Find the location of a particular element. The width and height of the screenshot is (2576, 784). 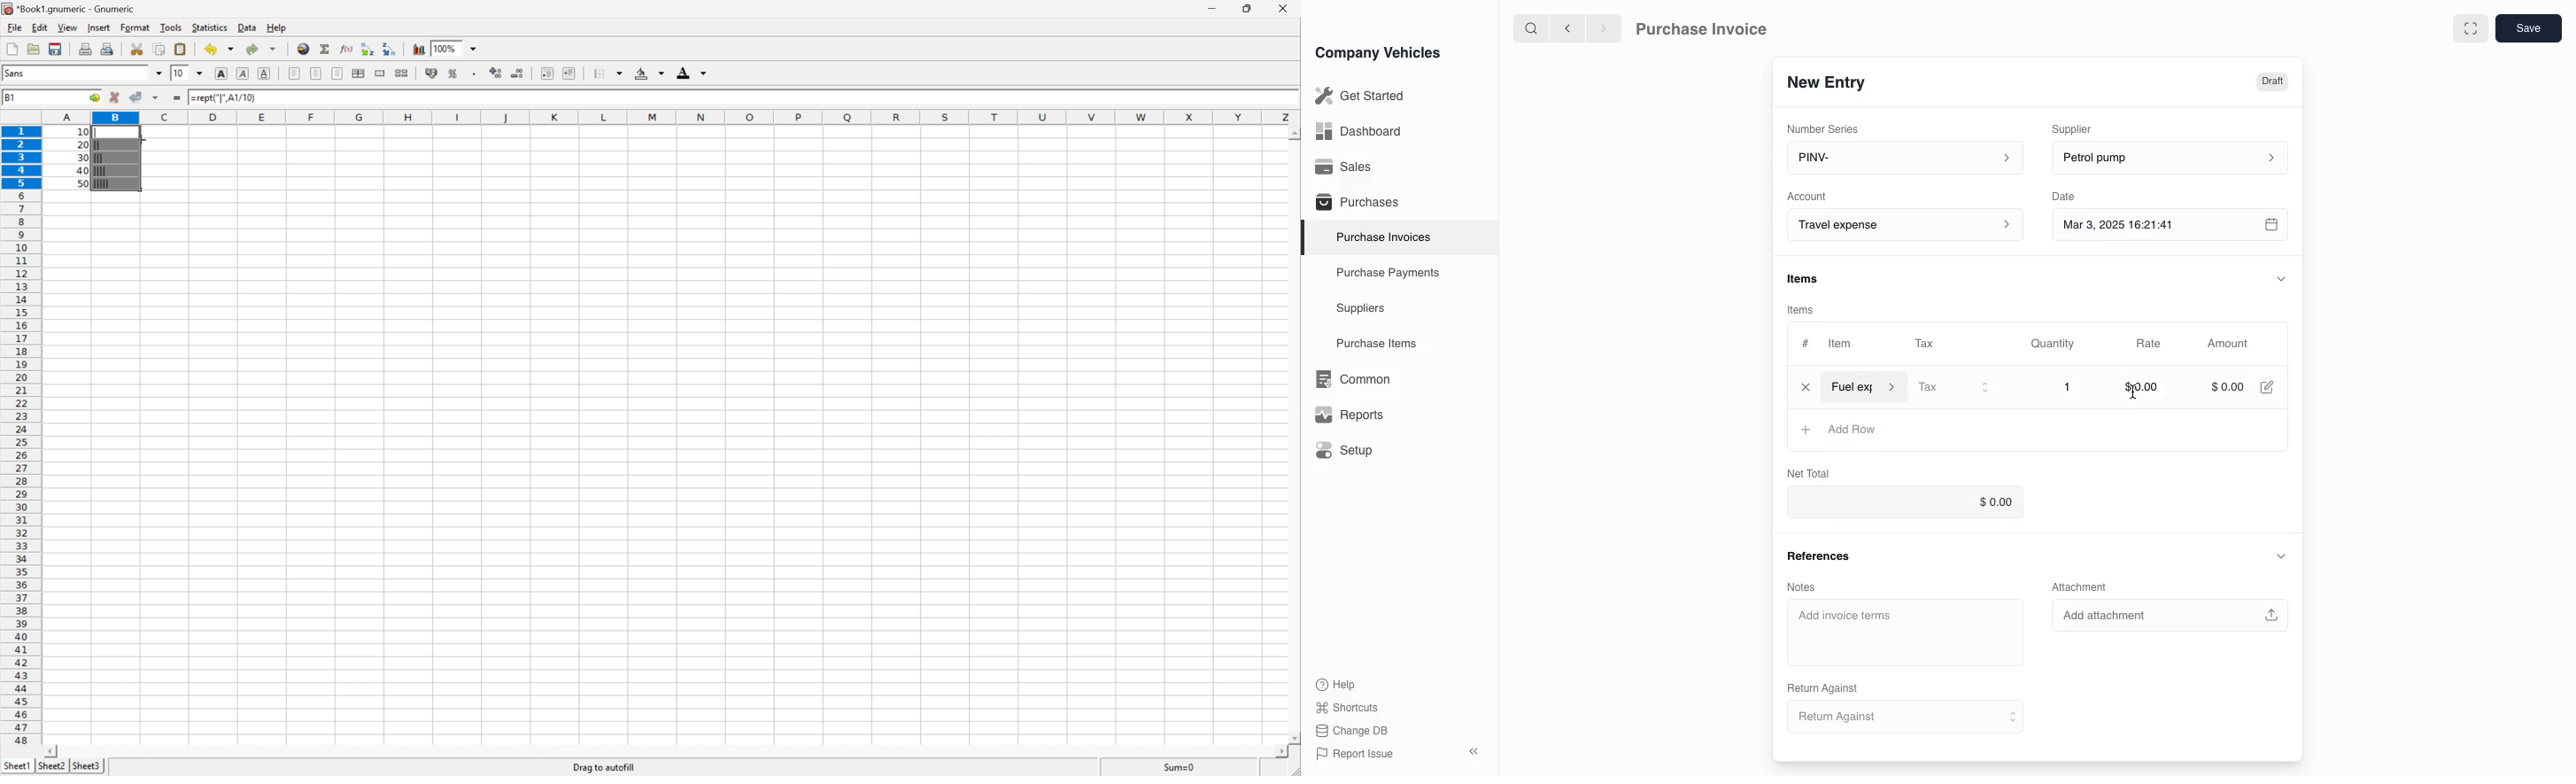

Setup is located at coordinates (1348, 451).